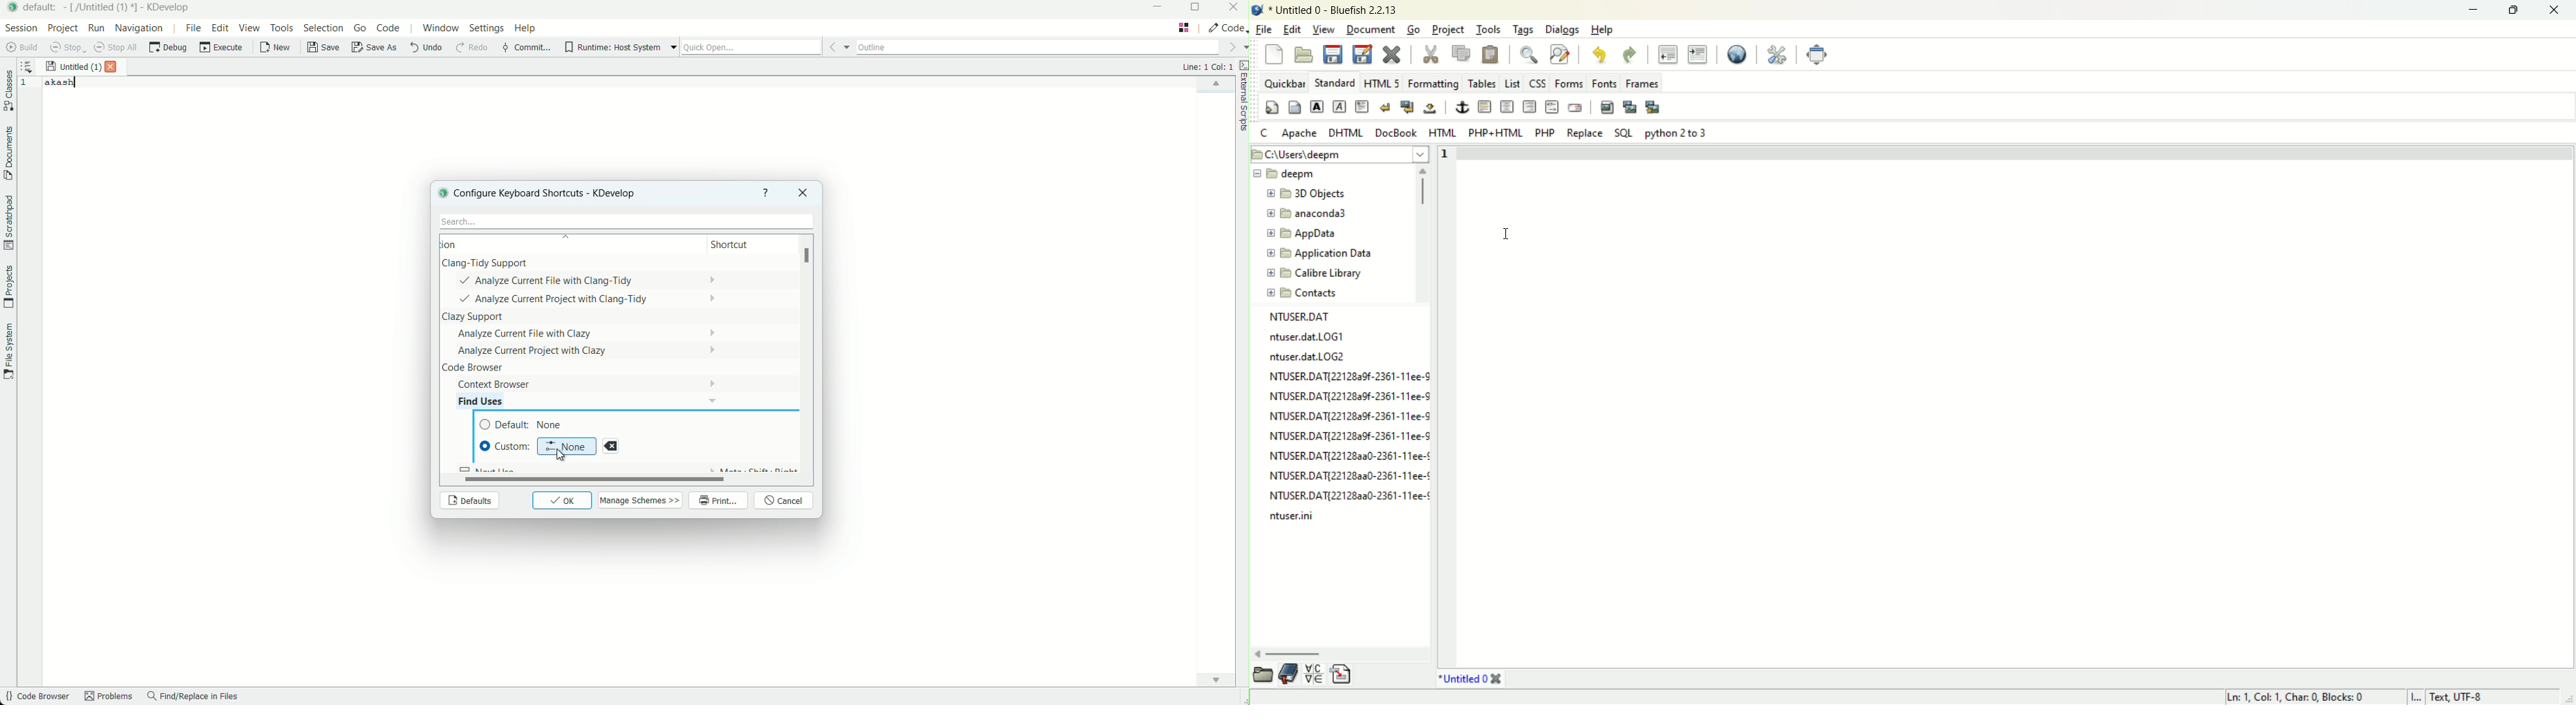  I want to click on quick settings, so click(1272, 109).